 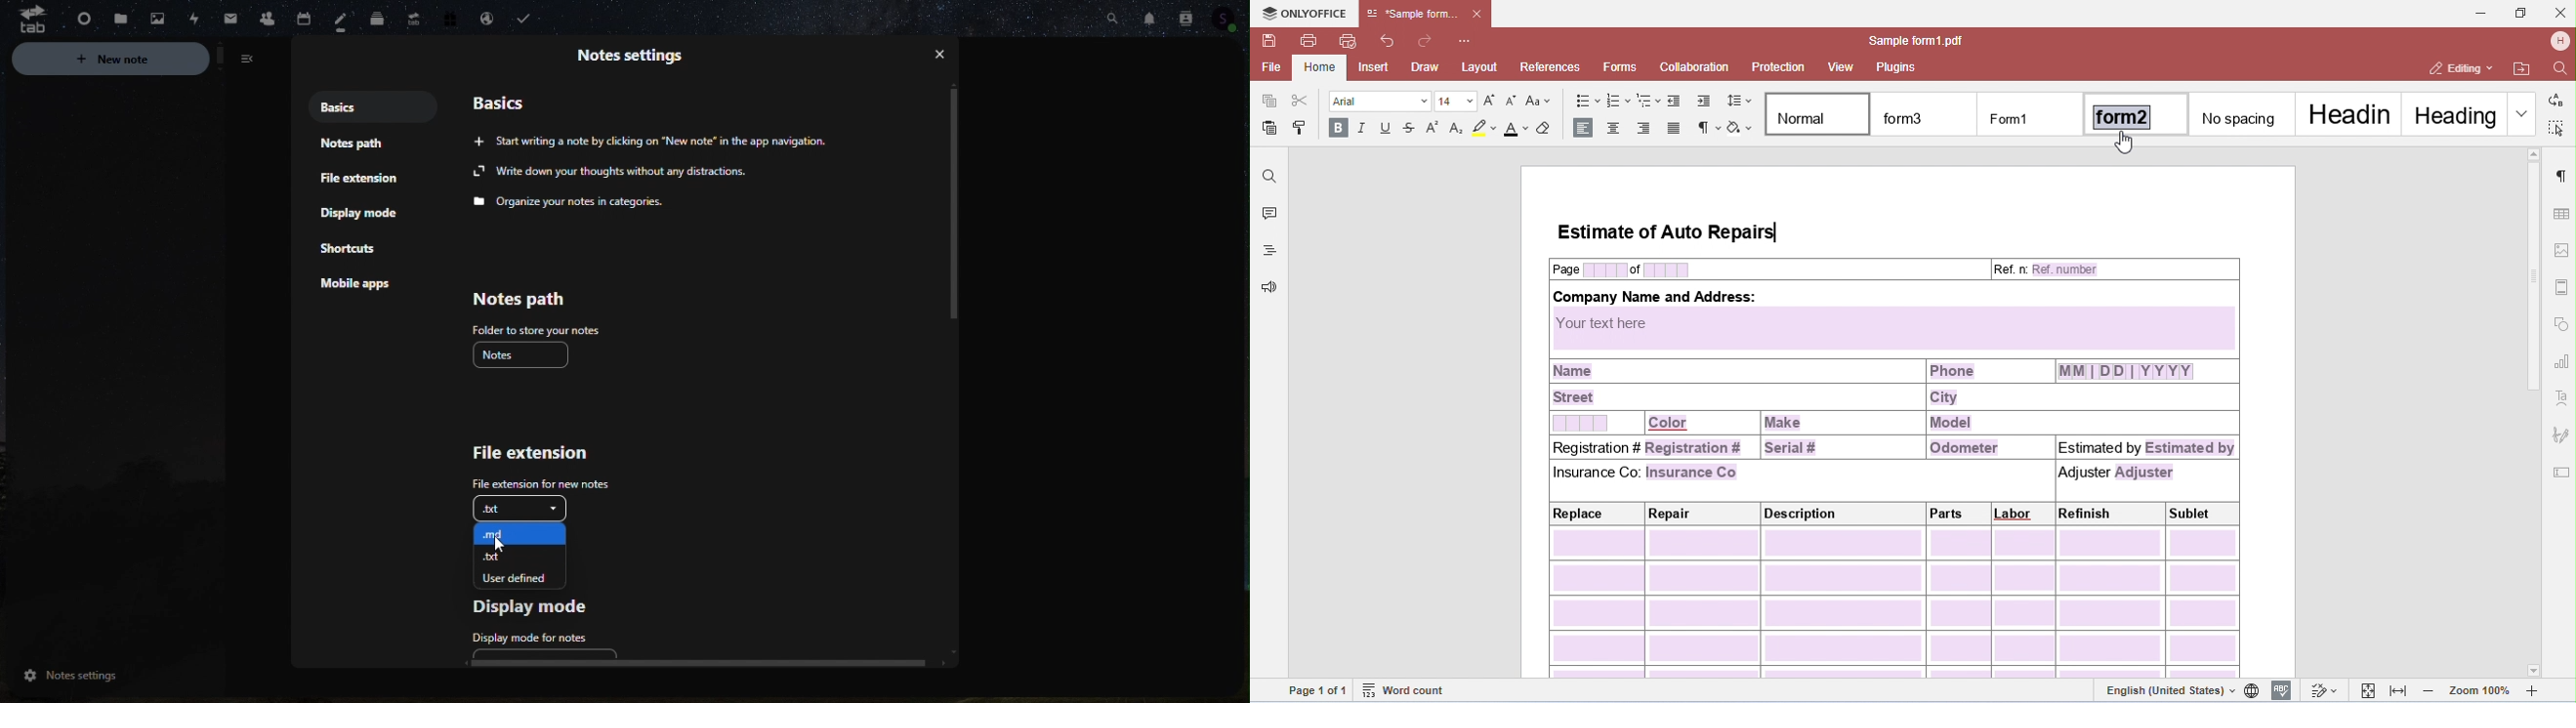 I want to click on Note path, so click(x=535, y=298).